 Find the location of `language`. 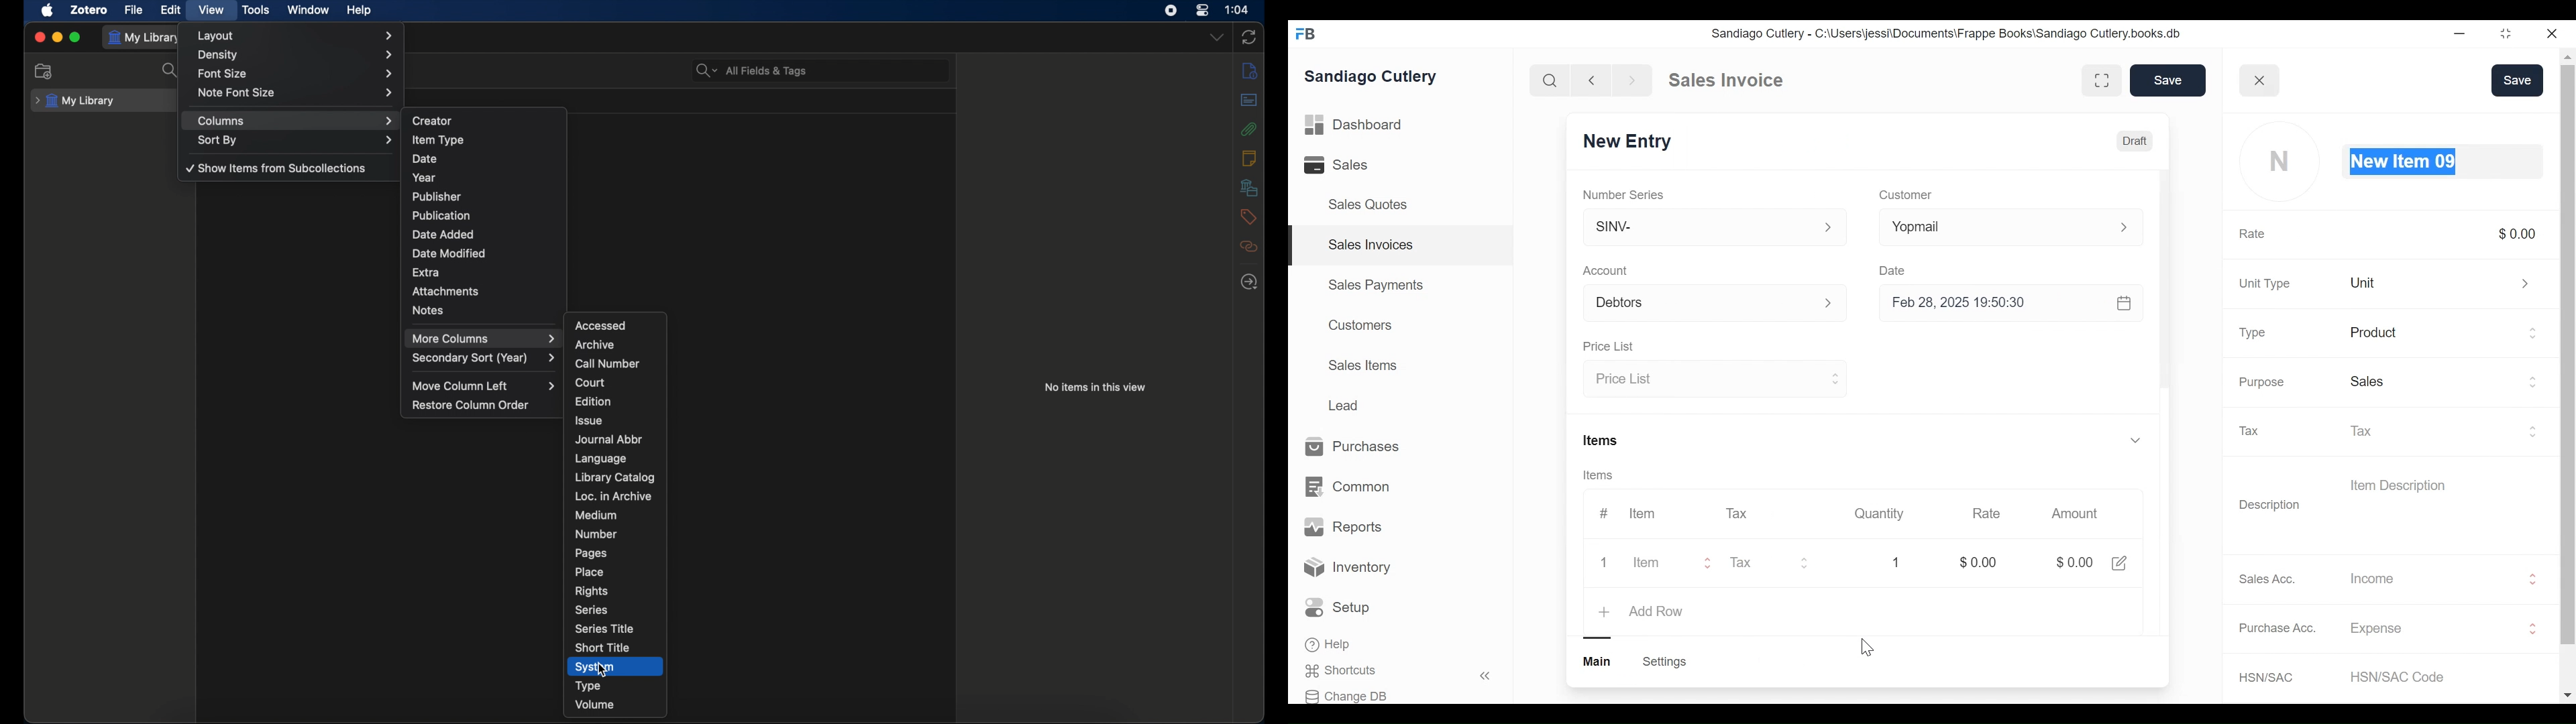

language is located at coordinates (601, 459).